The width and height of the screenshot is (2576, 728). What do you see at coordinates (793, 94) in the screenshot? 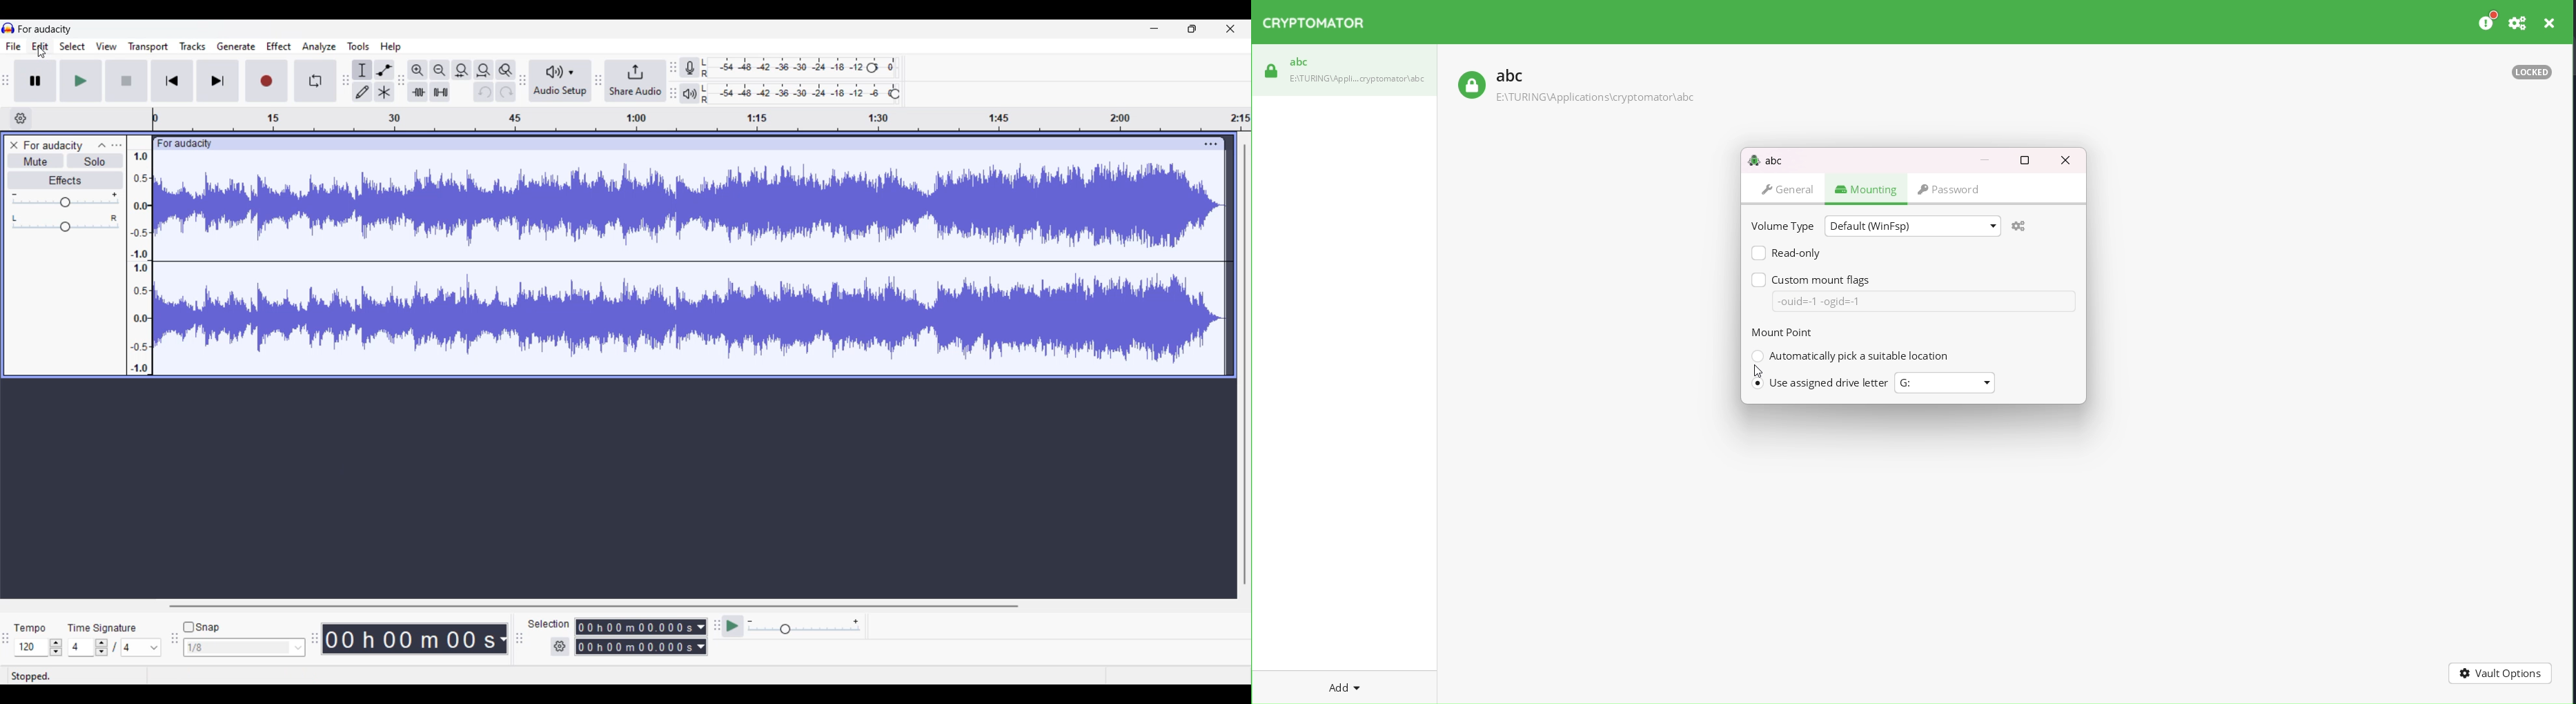
I see `Playback level` at bounding box center [793, 94].